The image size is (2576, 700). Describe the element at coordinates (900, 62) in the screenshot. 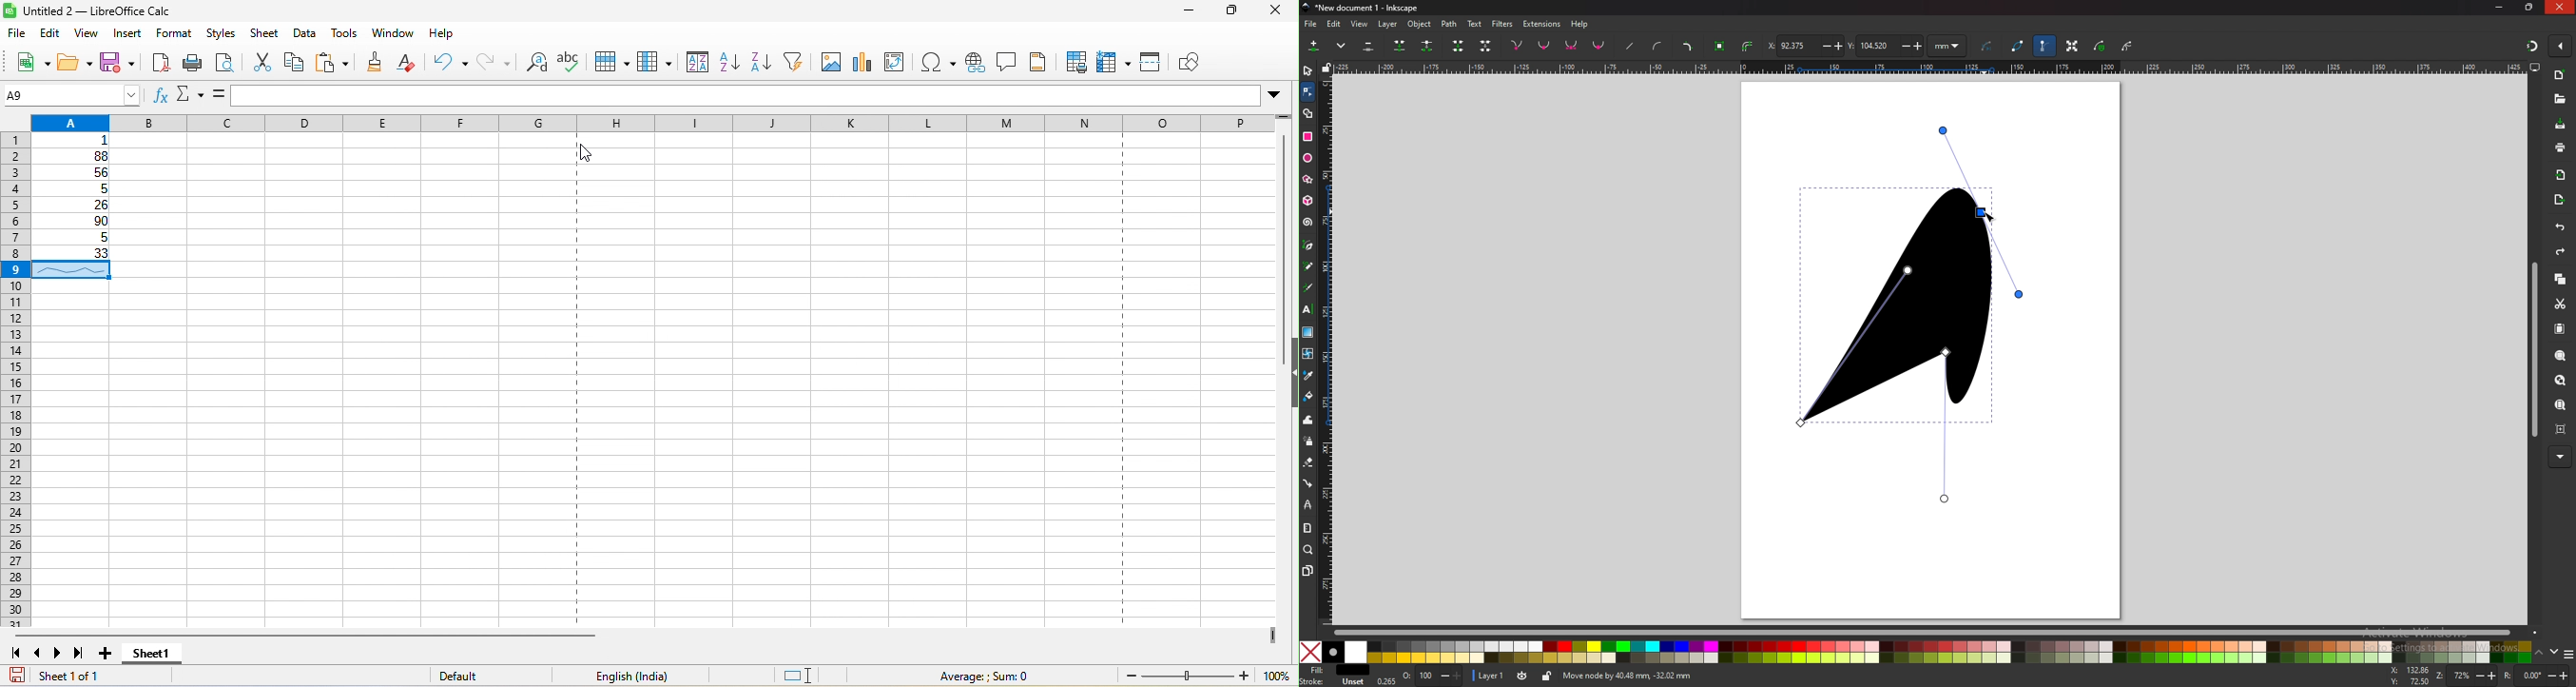

I see `edit pivot table` at that location.